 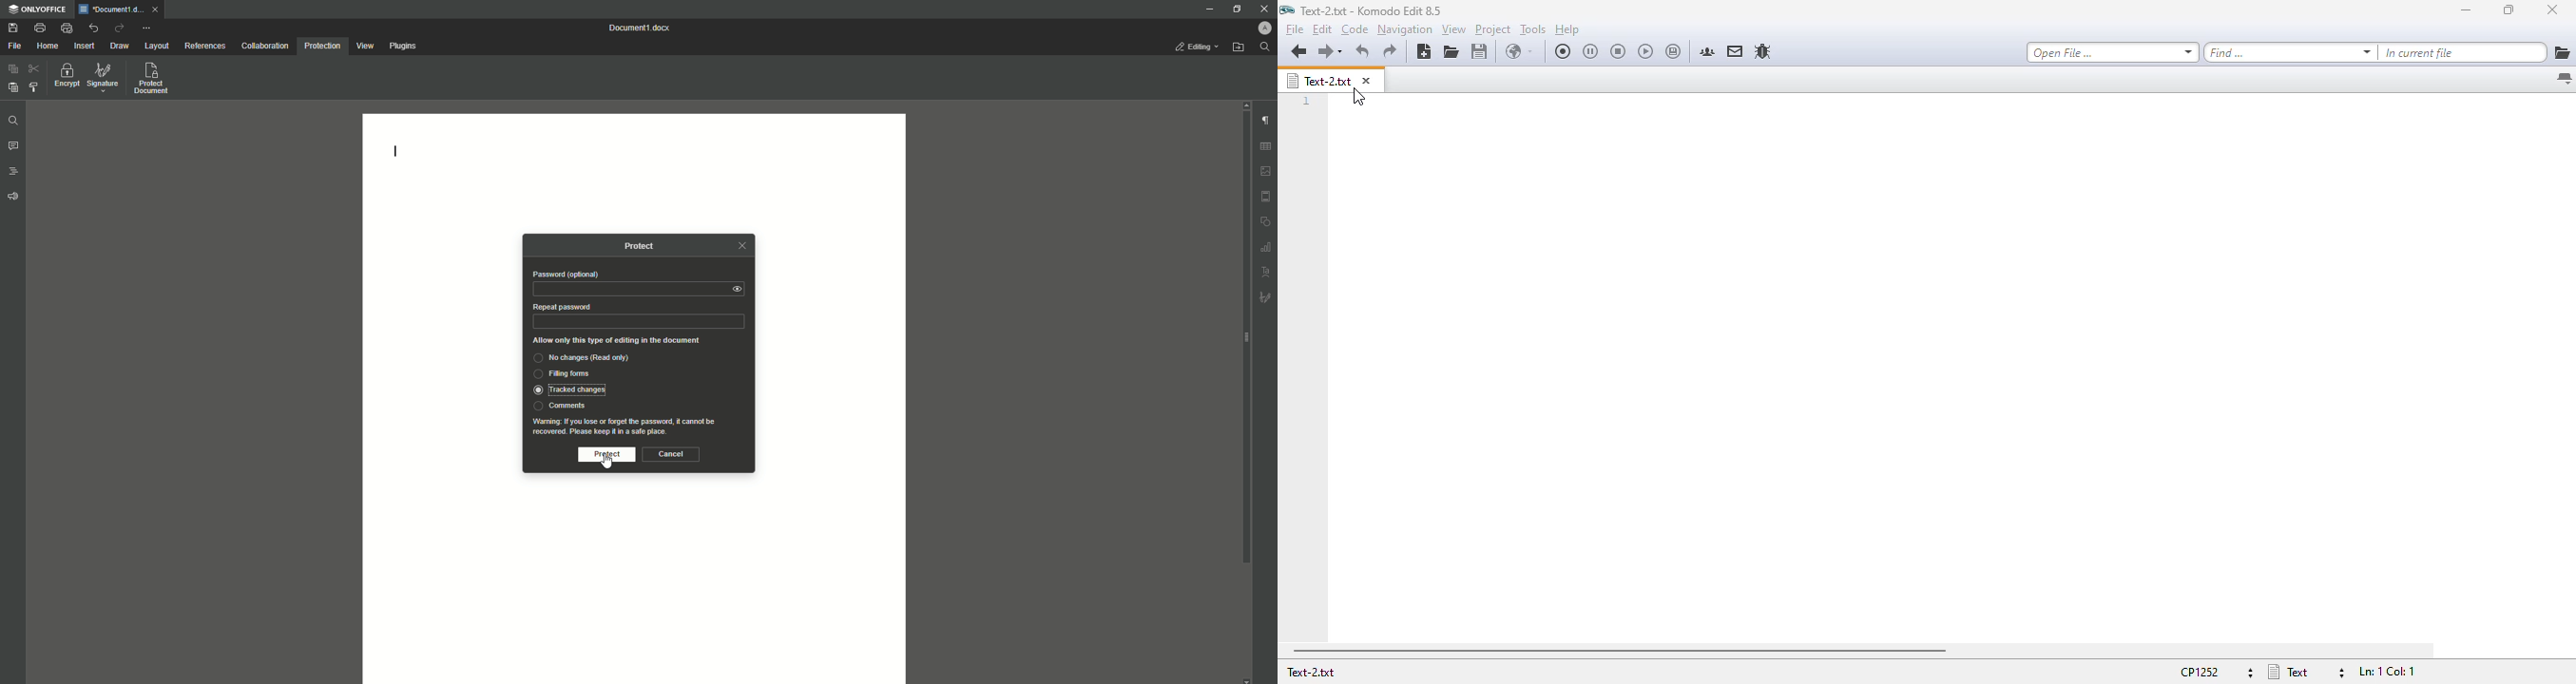 I want to click on Comment, so click(x=14, y=147).